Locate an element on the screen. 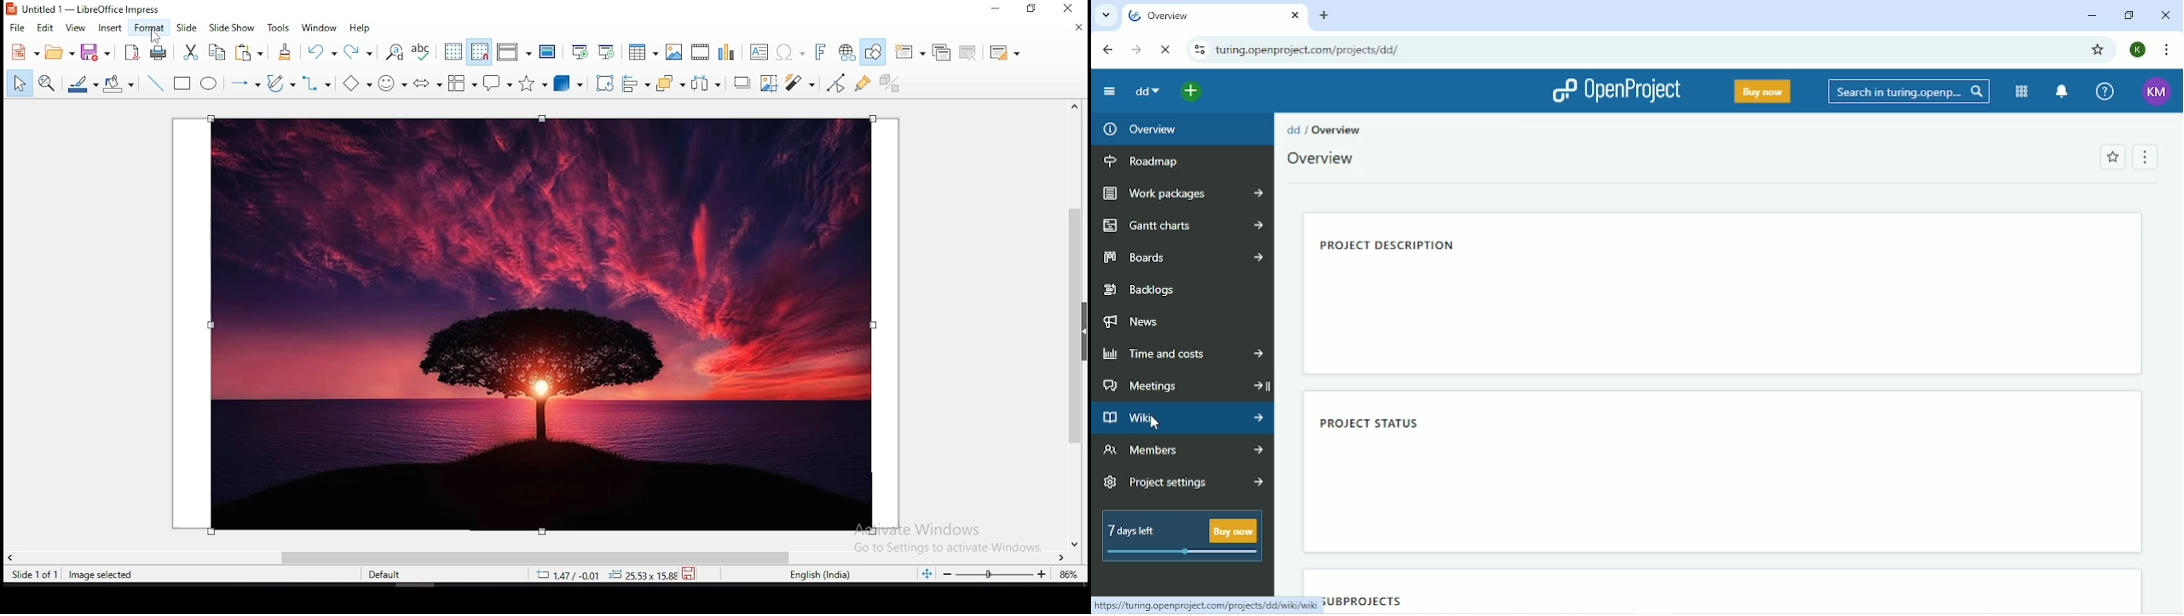 The width and height of the screenshot is (2184, 616). Backlogs is located at coordinates (1148, 288).